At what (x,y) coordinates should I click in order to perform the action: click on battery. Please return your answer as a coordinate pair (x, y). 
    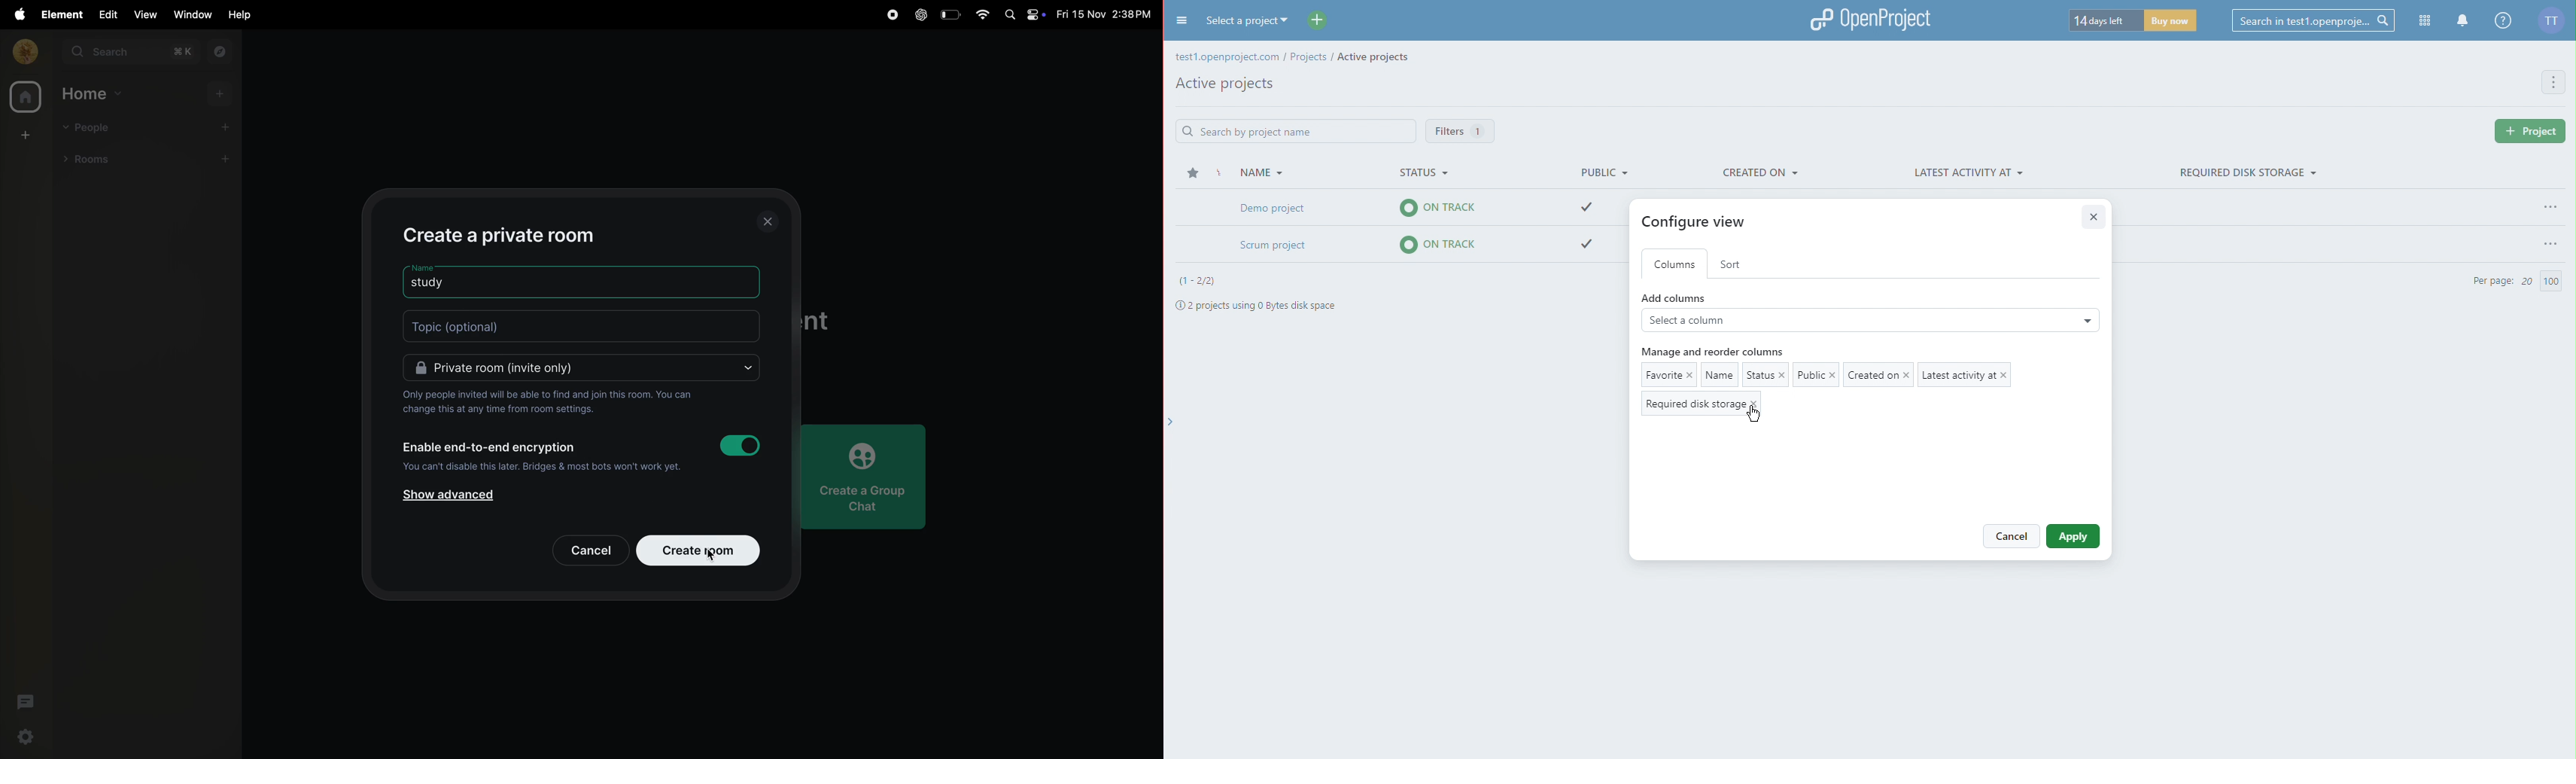
    Looking at the image, I should click on (949, 14).